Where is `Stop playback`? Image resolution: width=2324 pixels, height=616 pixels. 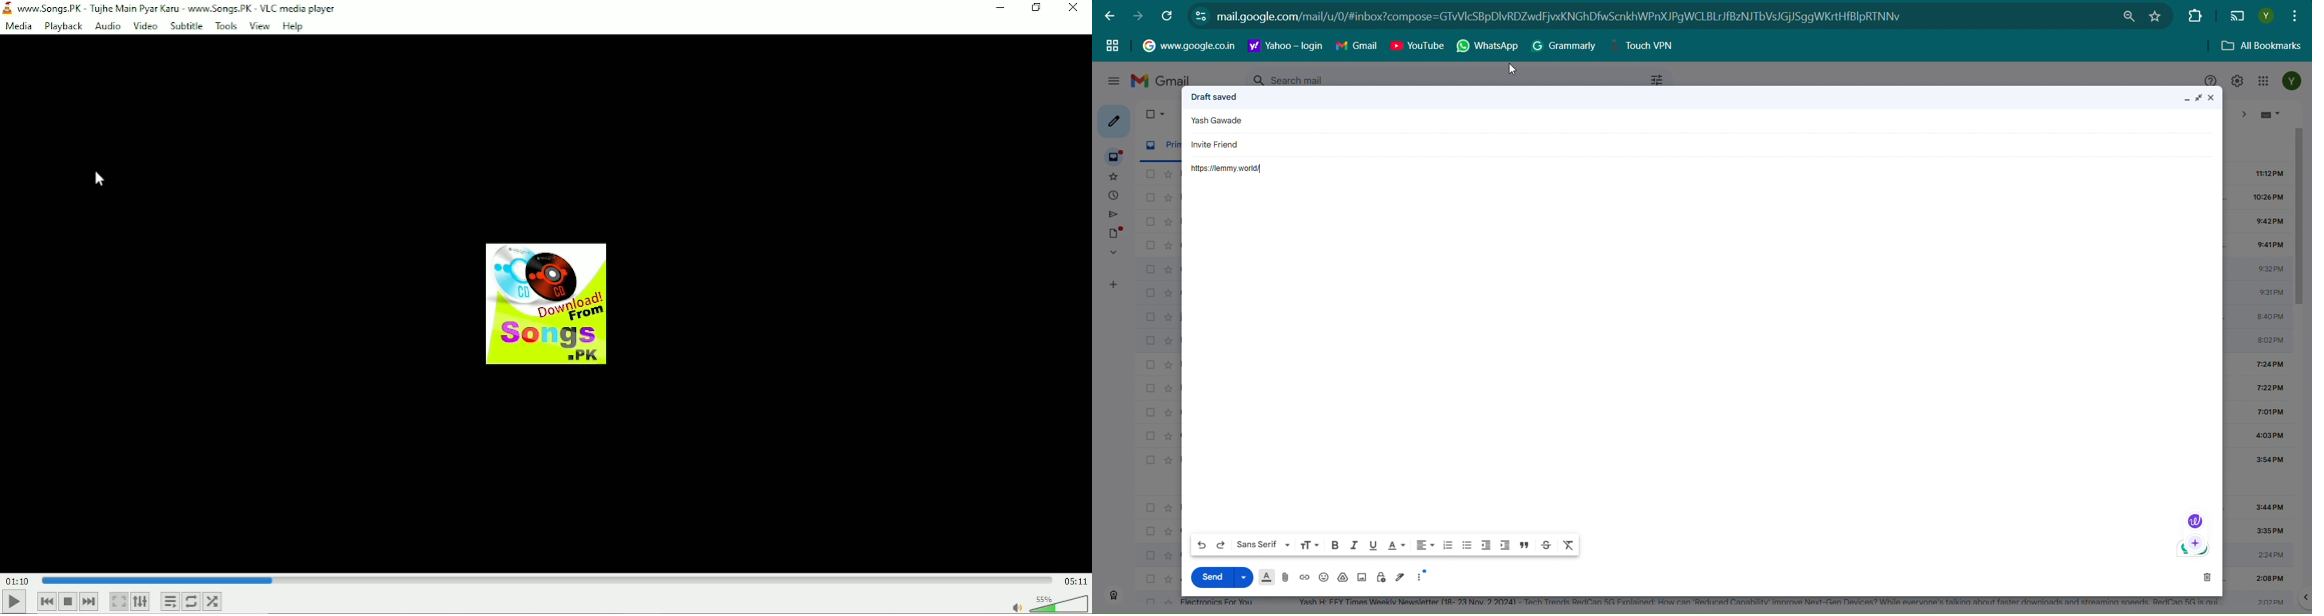
Stop playback is located at coordinates (69, 601).